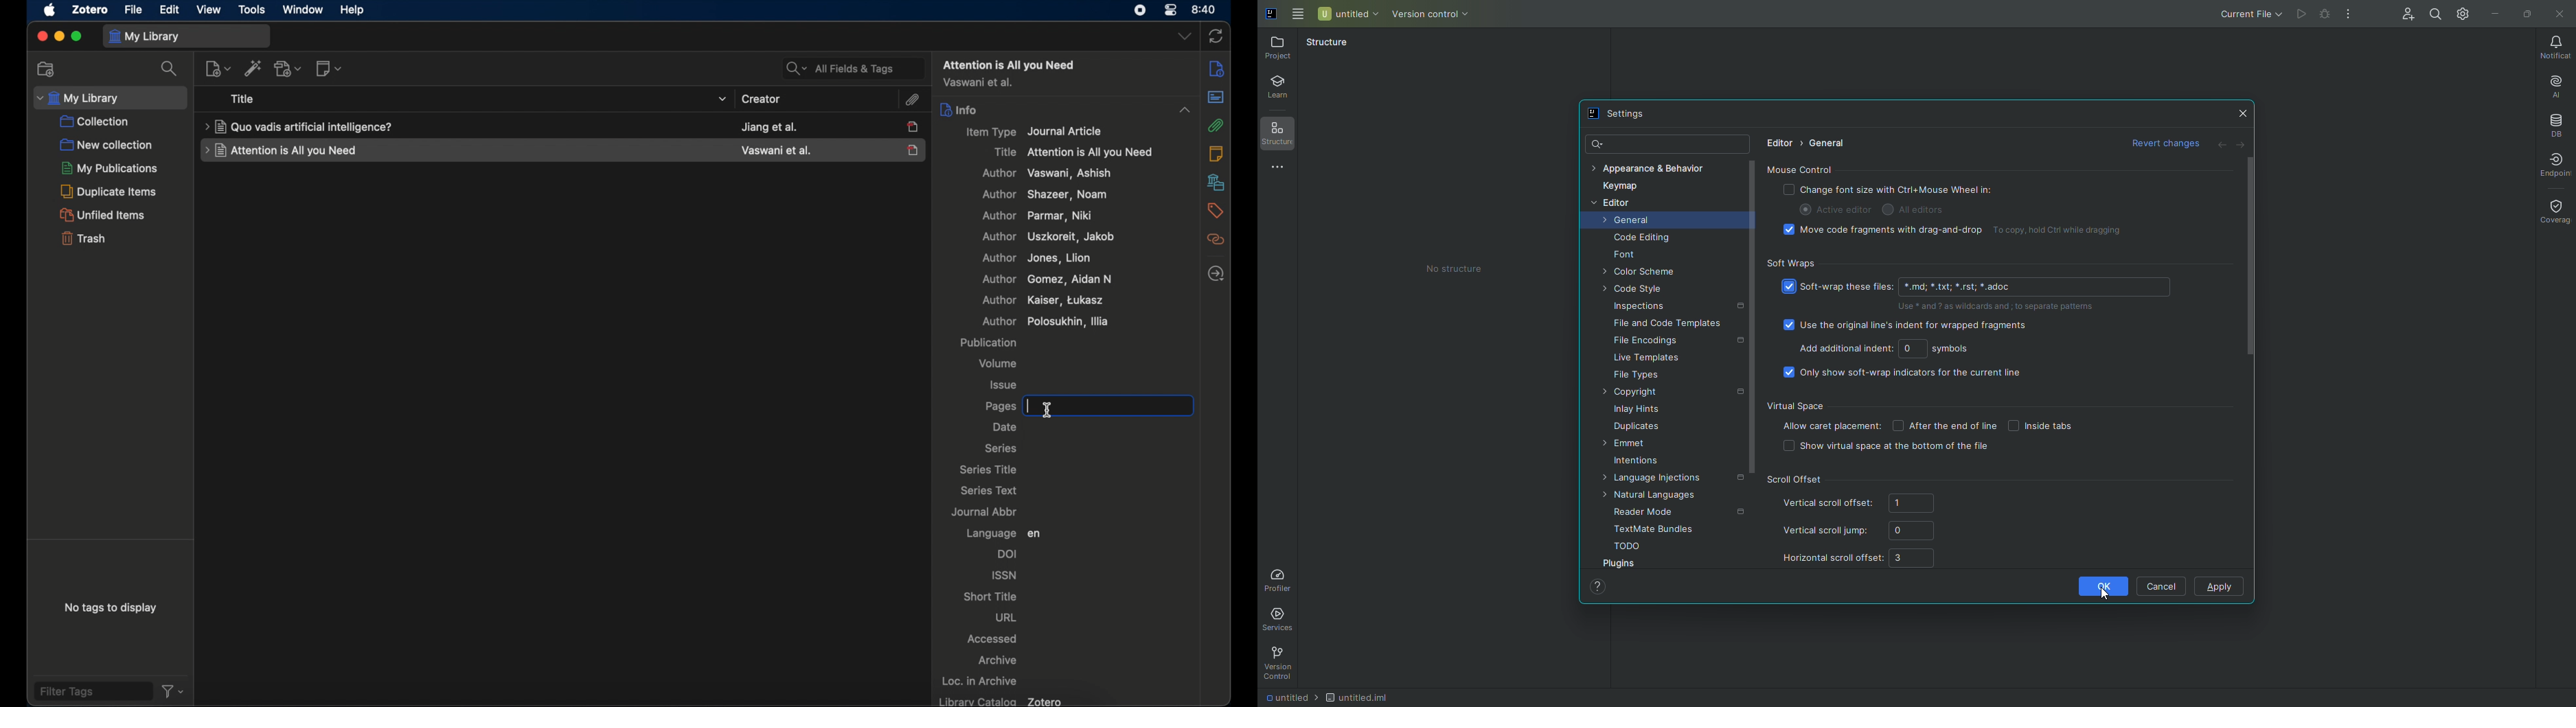 The width and height of the screenshot is (2576, 728). Describe the element at coordinates (47, 69) in the screenshot. I see `new collections` at that location.